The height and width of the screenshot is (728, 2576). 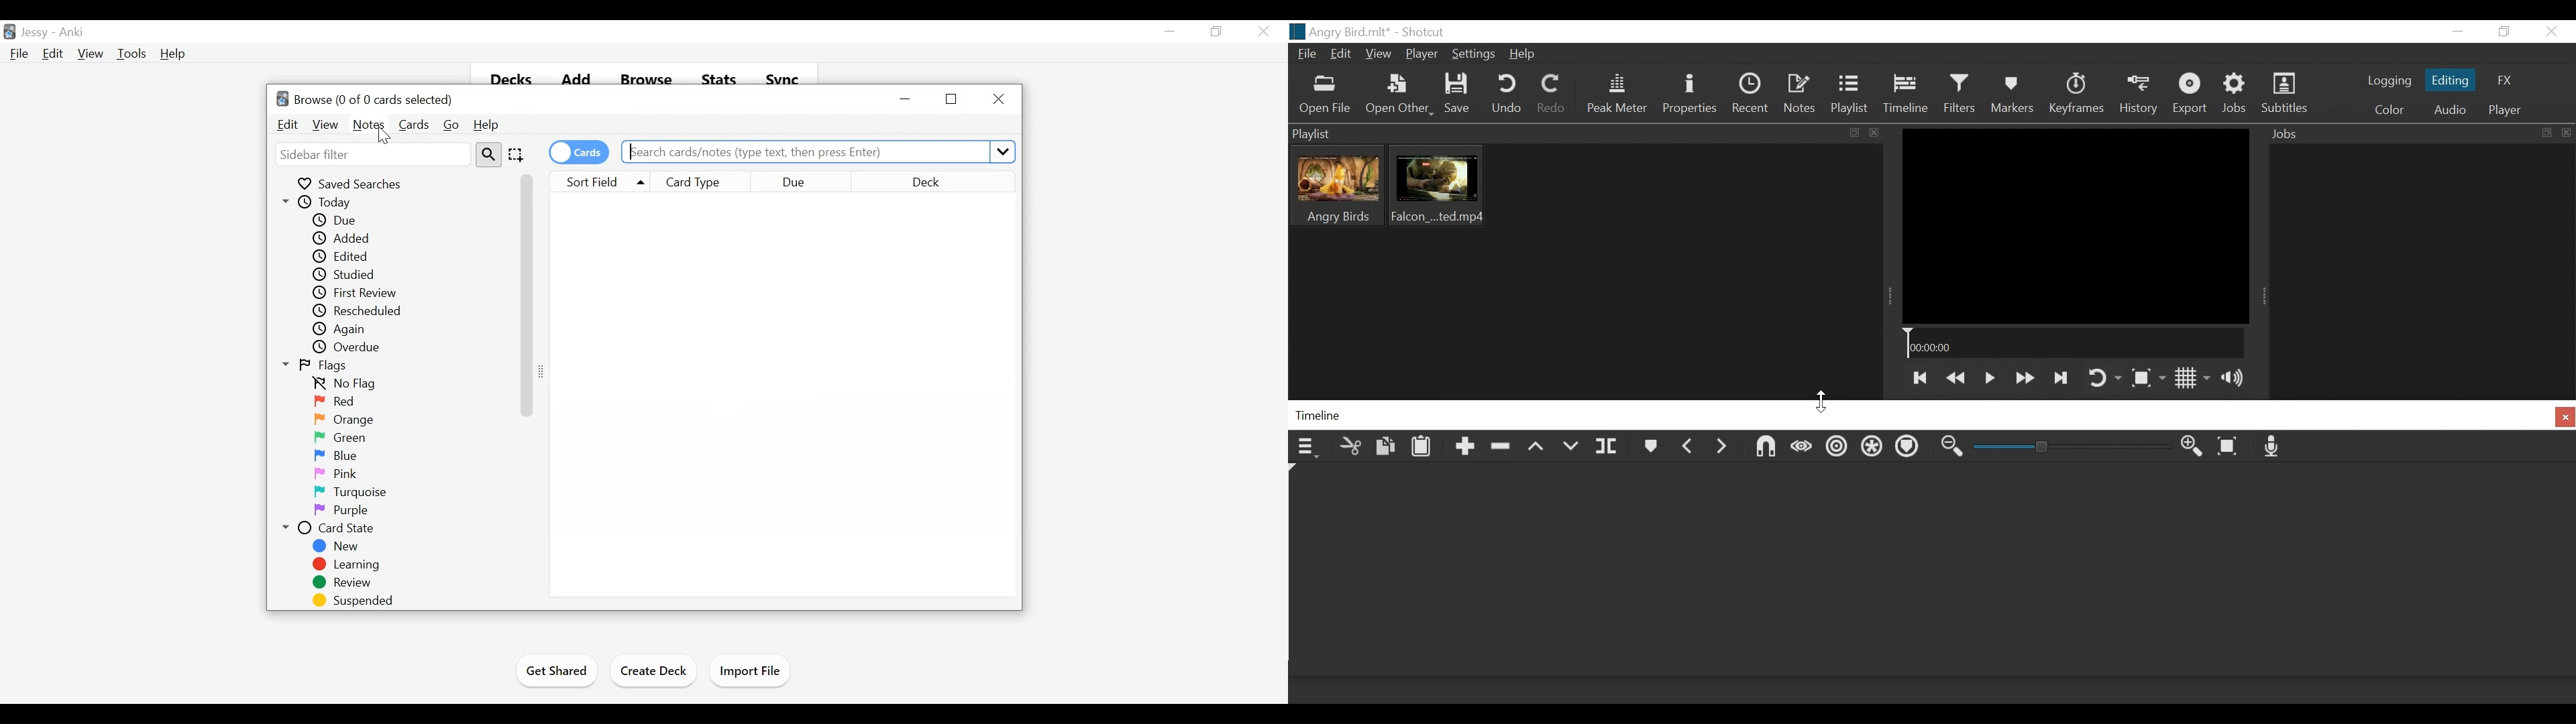 I want to click on View, so click(x=327, y=125).